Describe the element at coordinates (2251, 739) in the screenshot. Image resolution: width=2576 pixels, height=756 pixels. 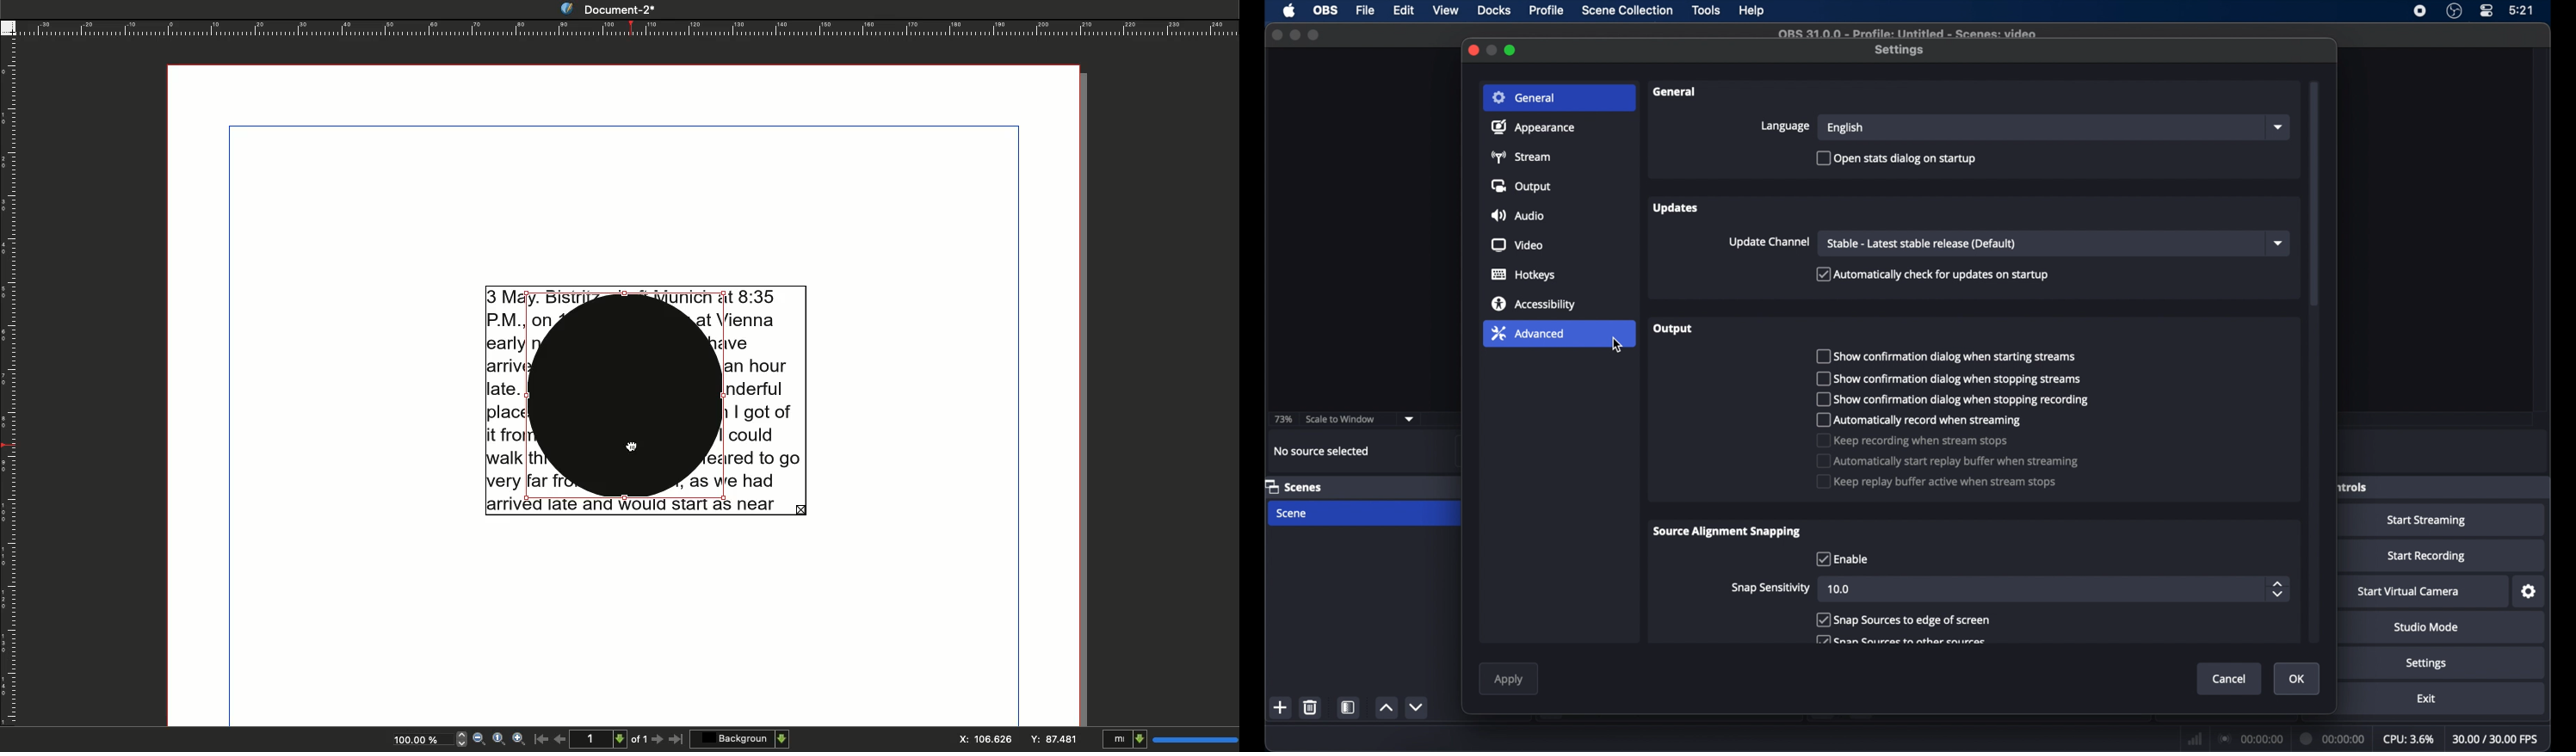
I see `connection` at that location.